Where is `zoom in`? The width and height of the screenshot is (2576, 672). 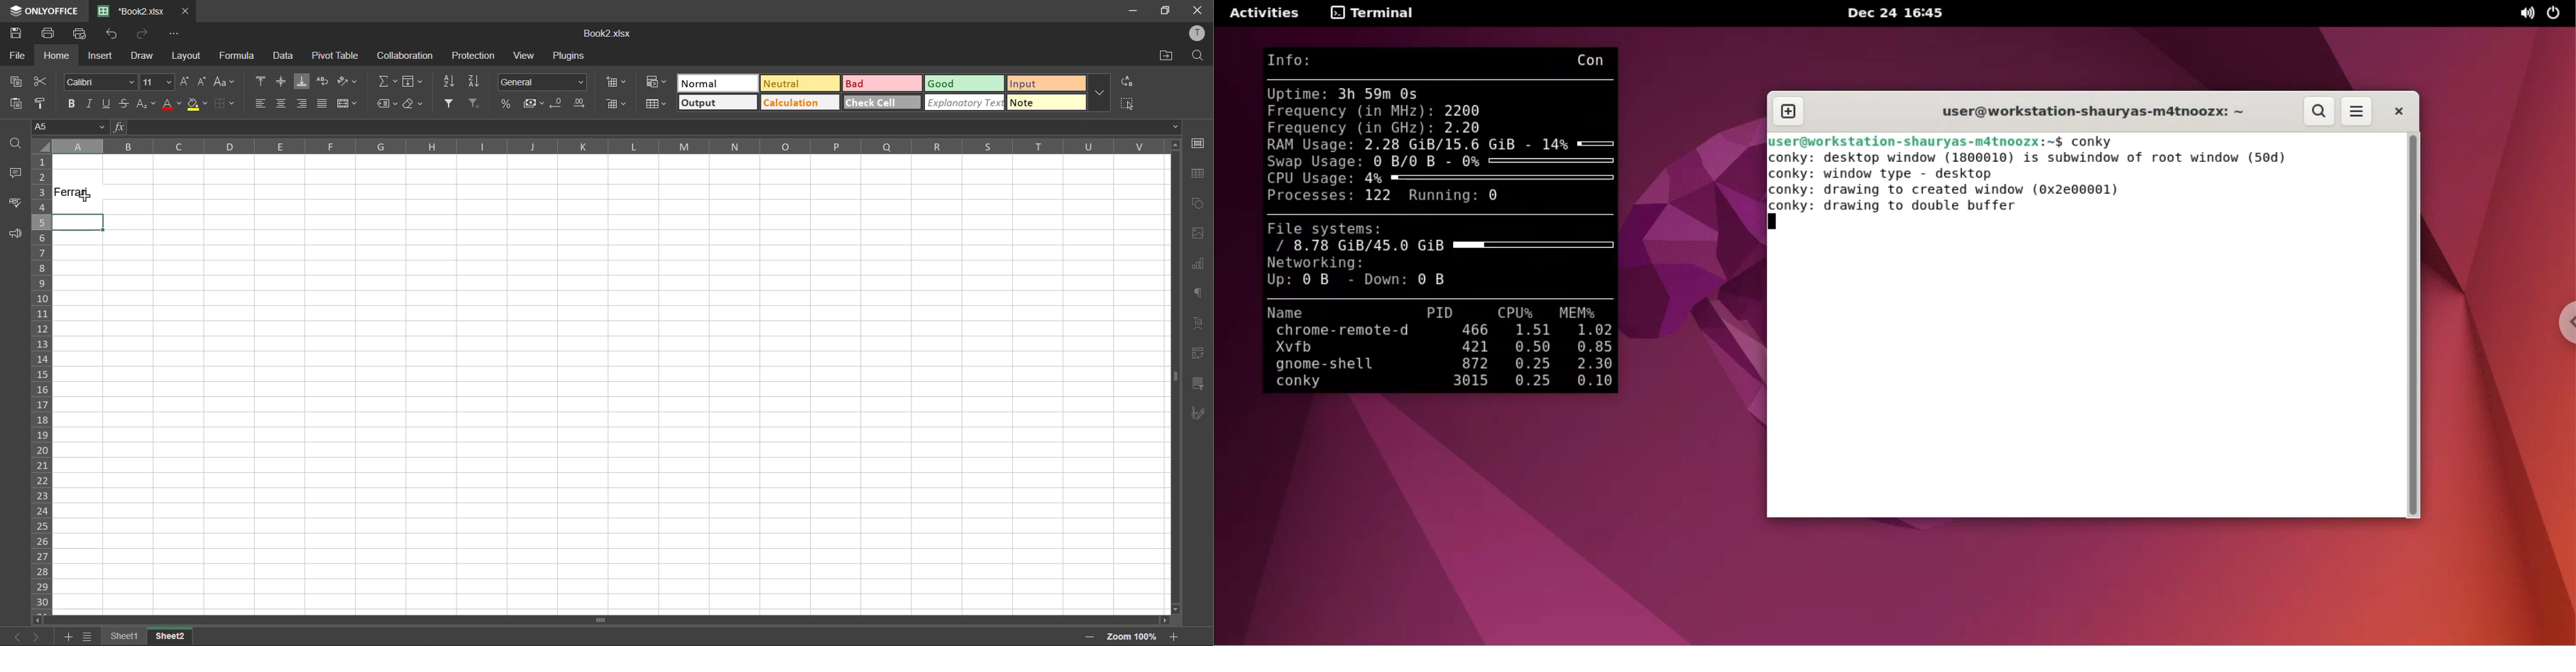
zoom in is located at coordinates (1176, 637).